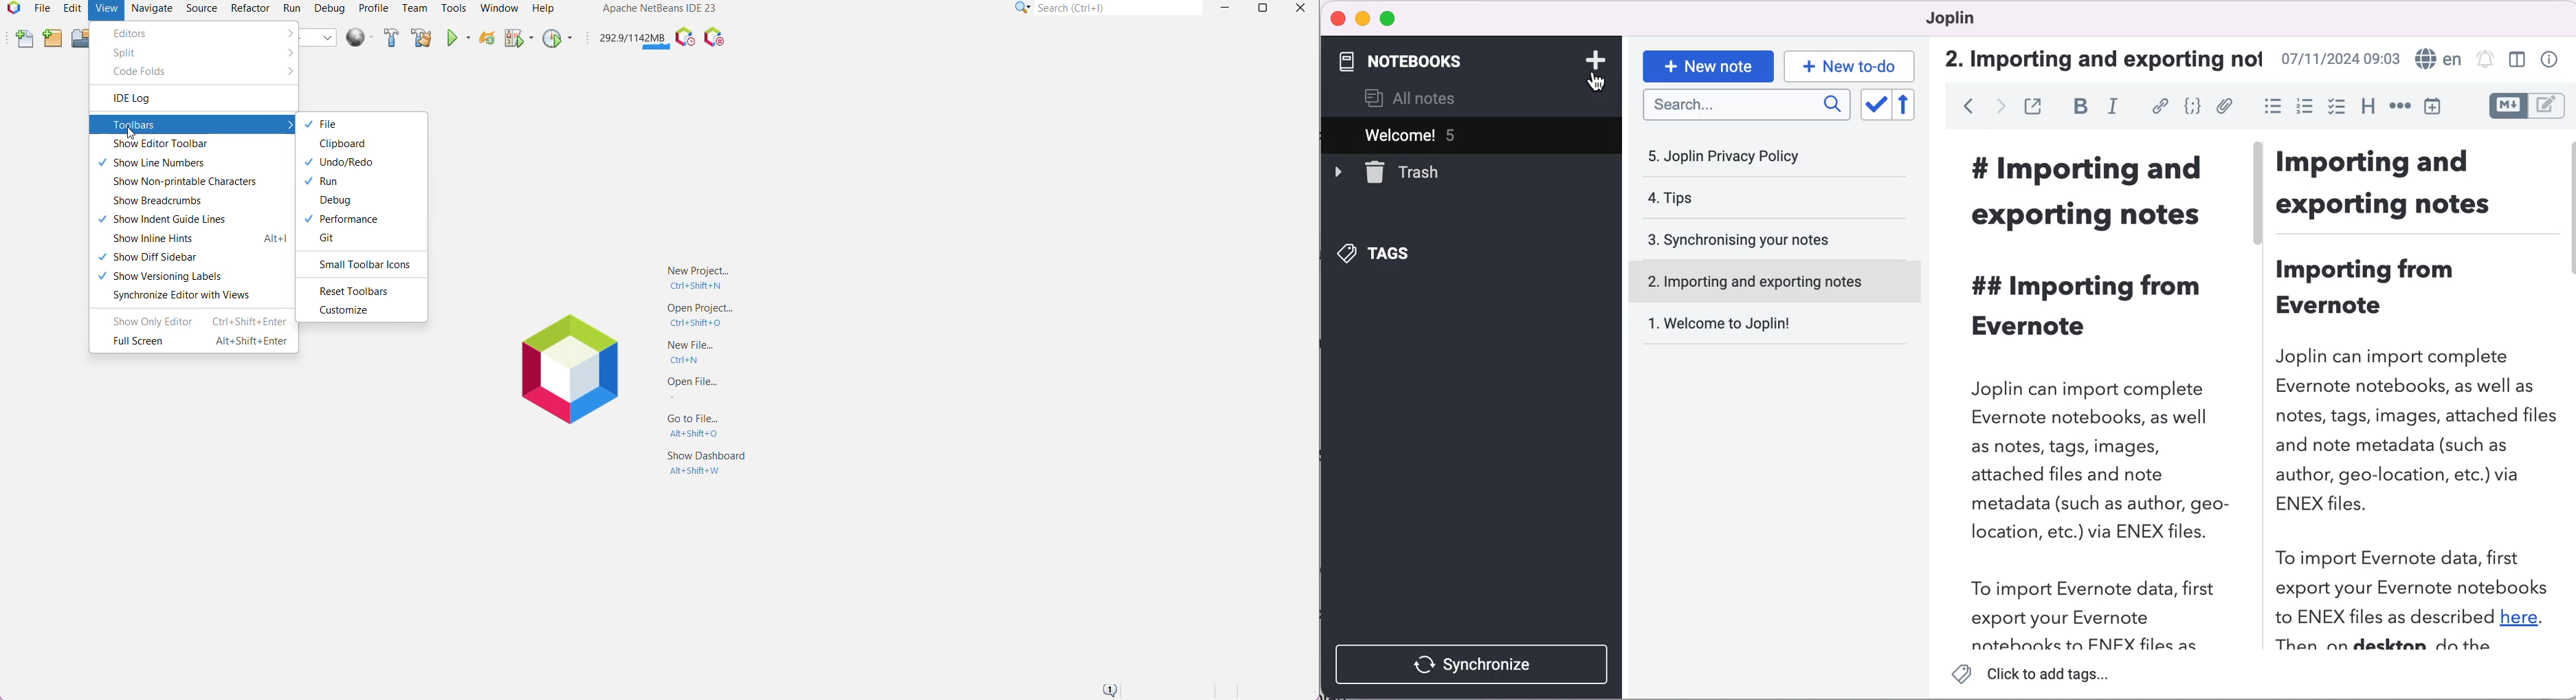 This screenshot has width=2576, height=700. What do you see at coordinates (1746, 105) in the screenshot?
I see `search` at bounding box center [1746, 105].